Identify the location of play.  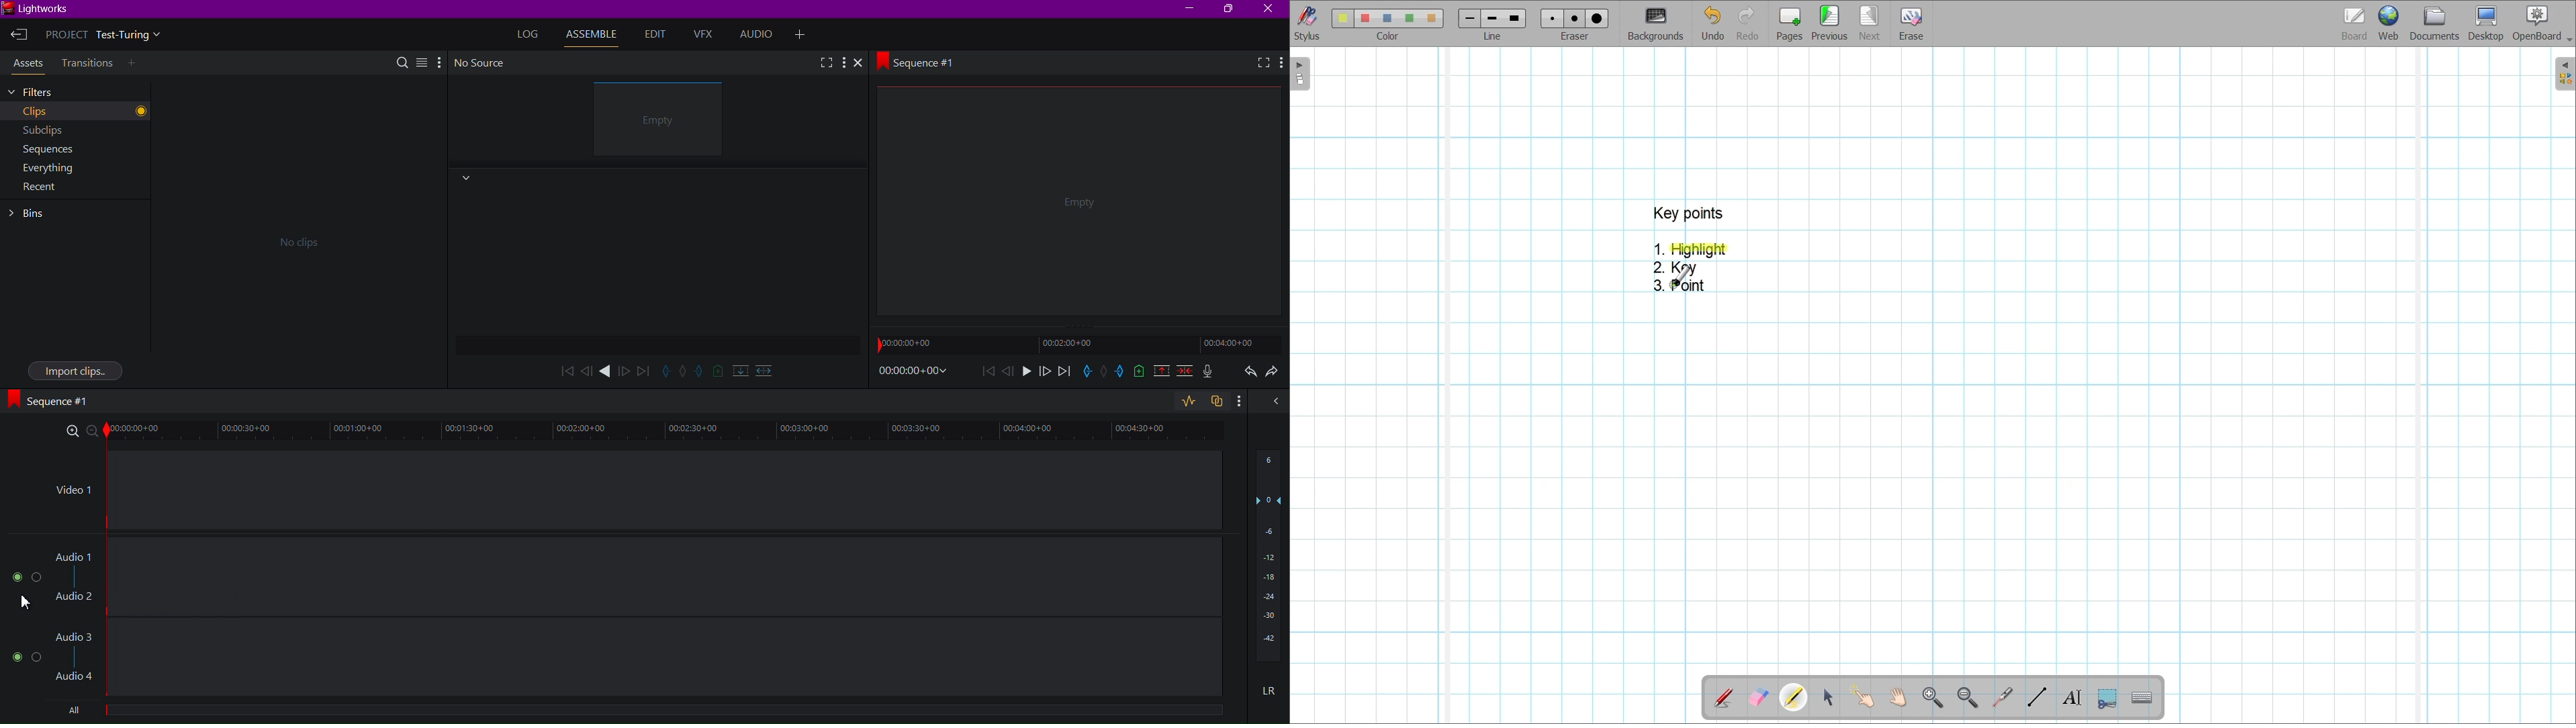
(606, 371).